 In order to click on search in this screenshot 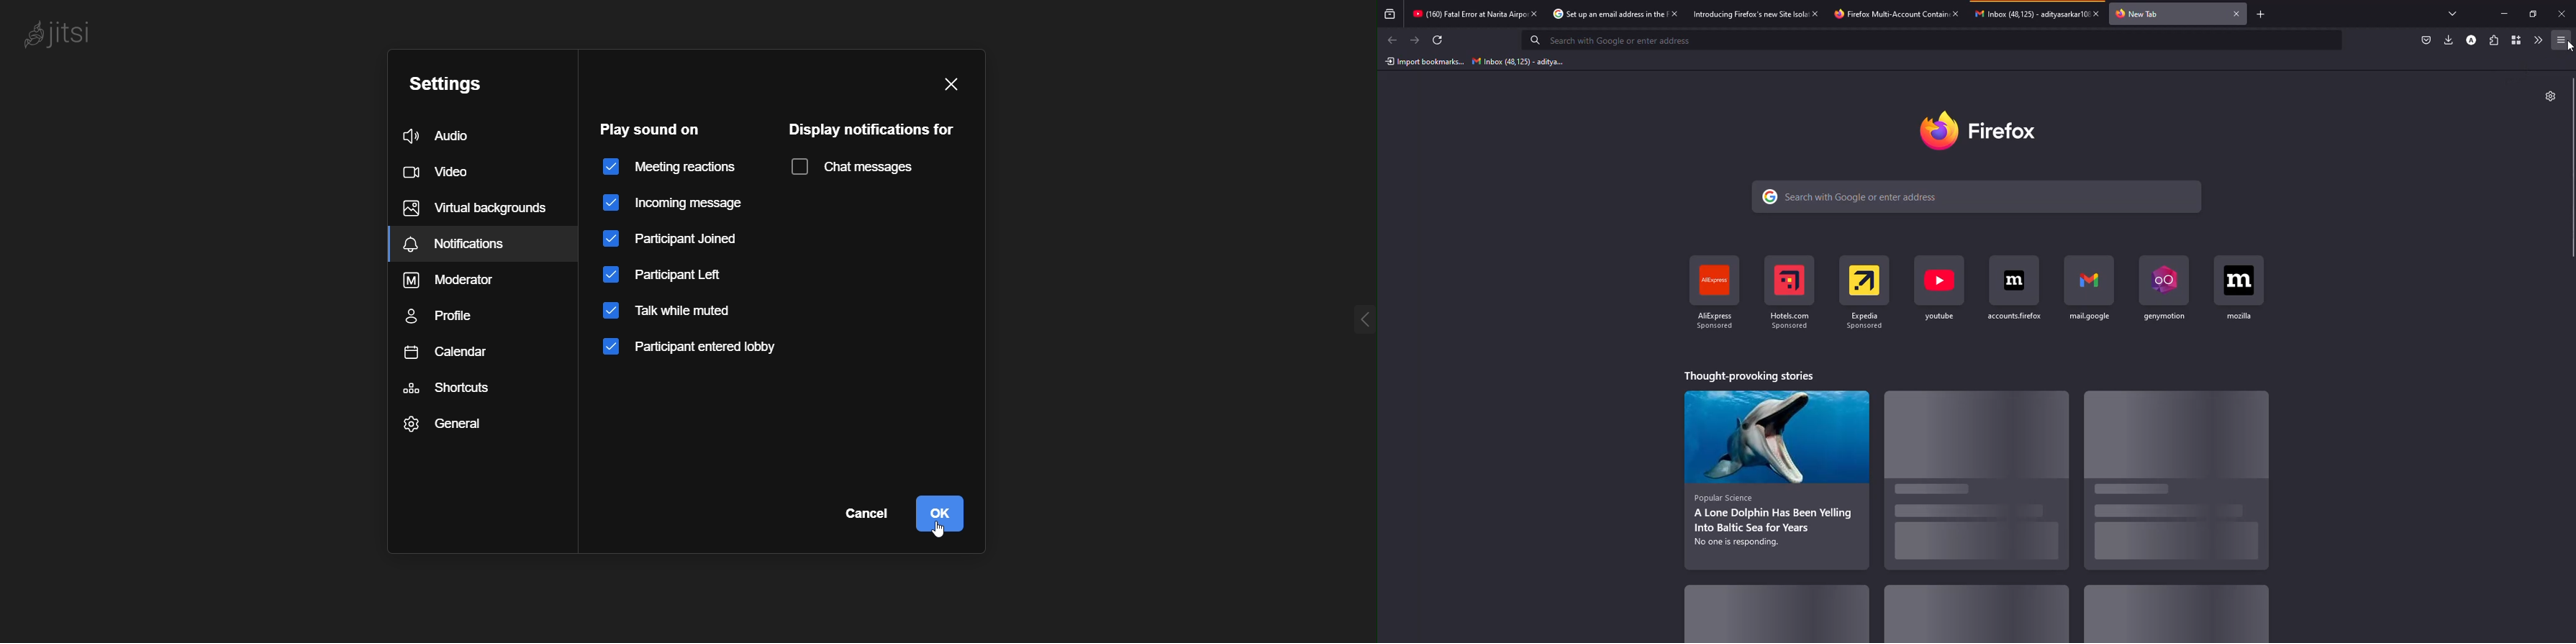, I will do `click(1854, 198)`.